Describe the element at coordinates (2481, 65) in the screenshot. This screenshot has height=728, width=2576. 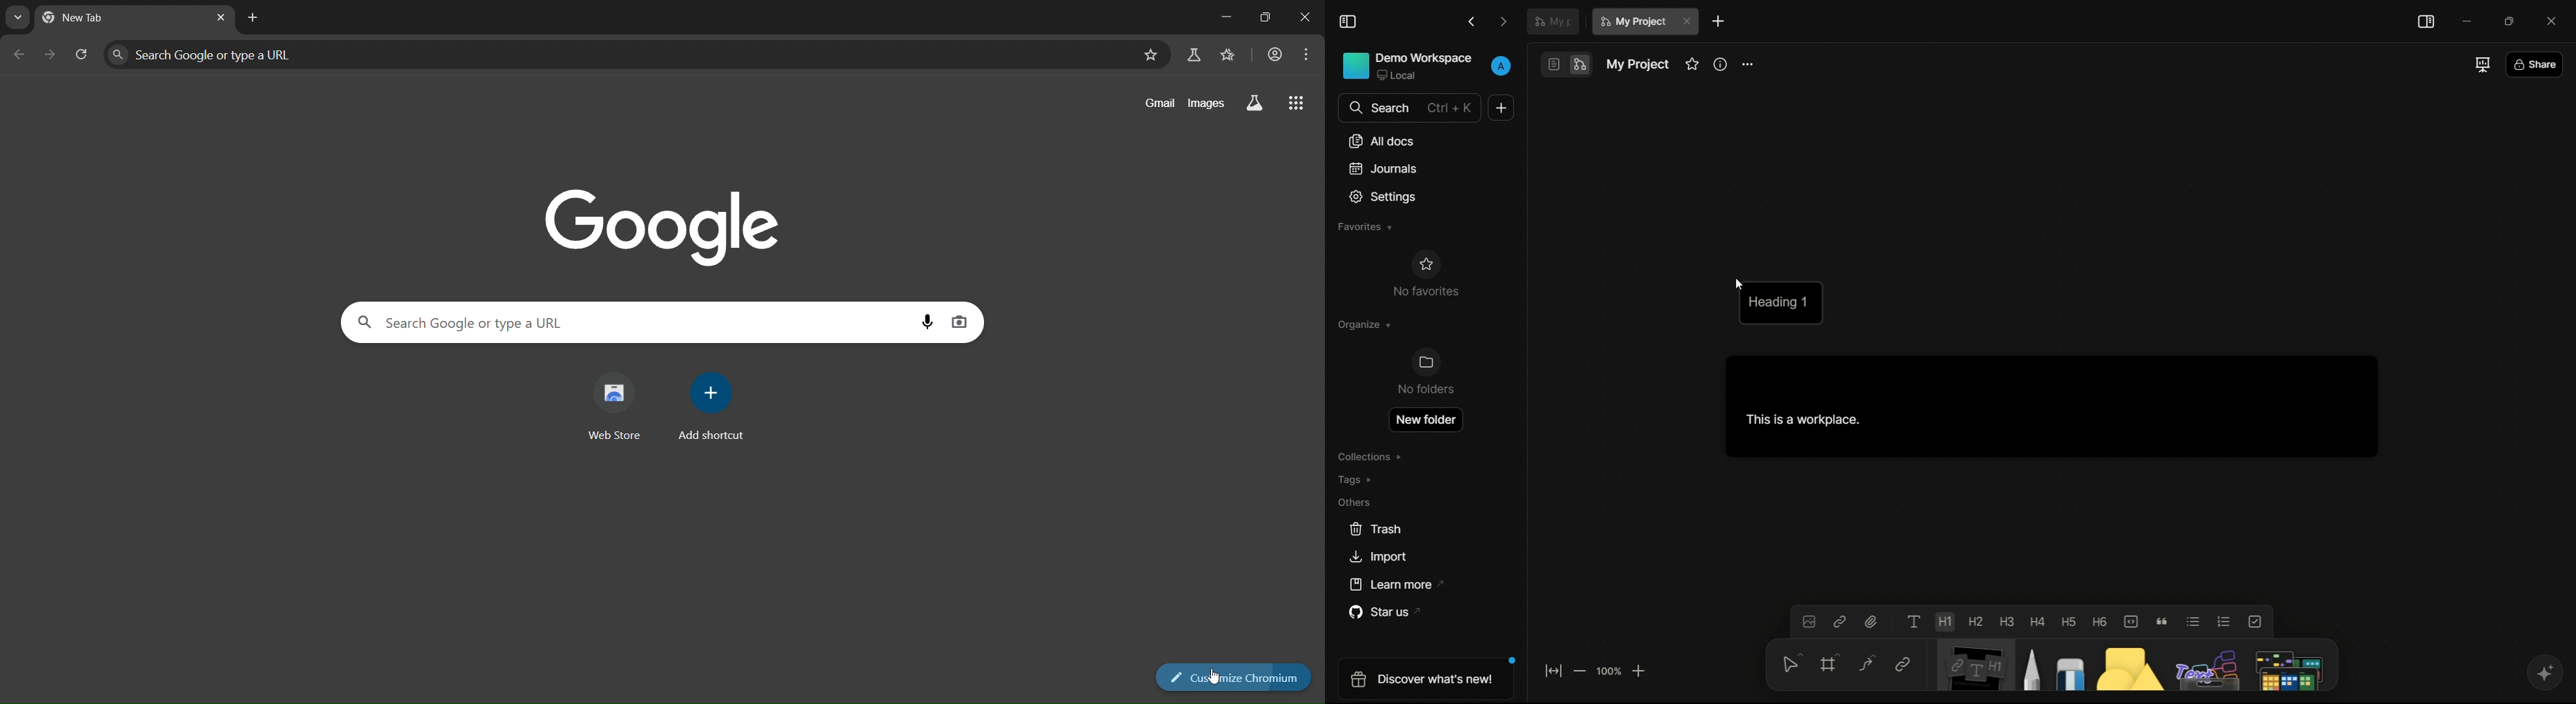
I see `full screen` at that location.